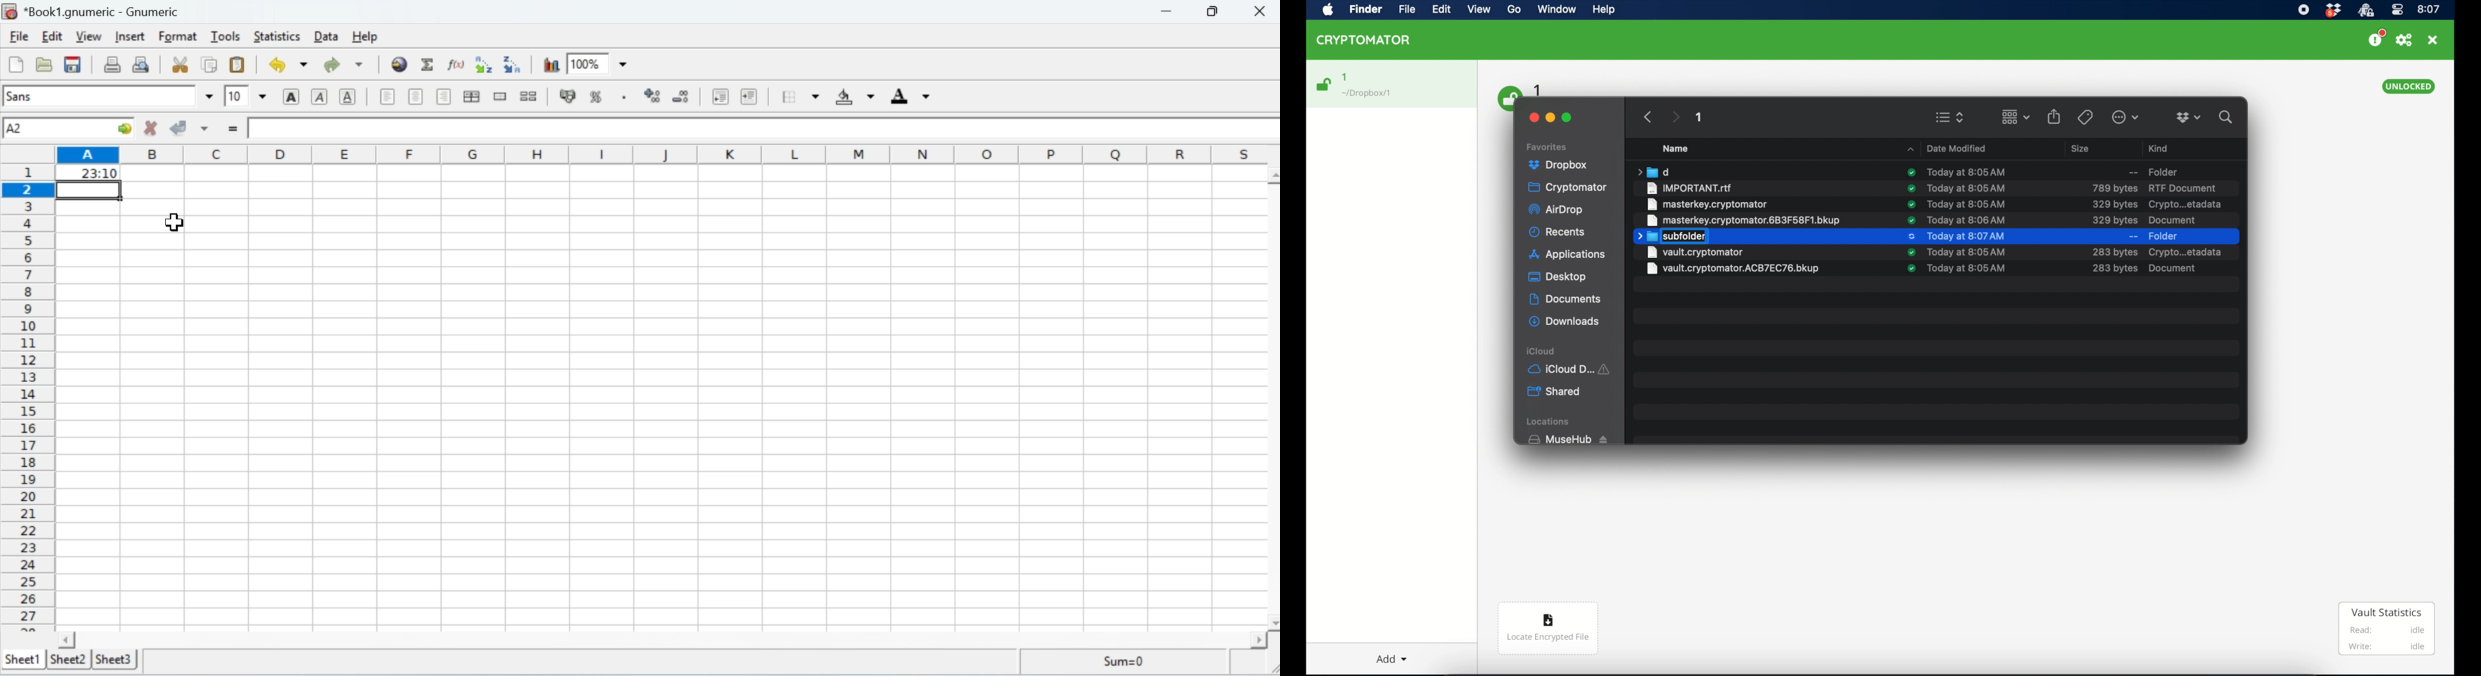 This screenshot has width=2492, height=700. I want to click on go to, so click(117, 130).